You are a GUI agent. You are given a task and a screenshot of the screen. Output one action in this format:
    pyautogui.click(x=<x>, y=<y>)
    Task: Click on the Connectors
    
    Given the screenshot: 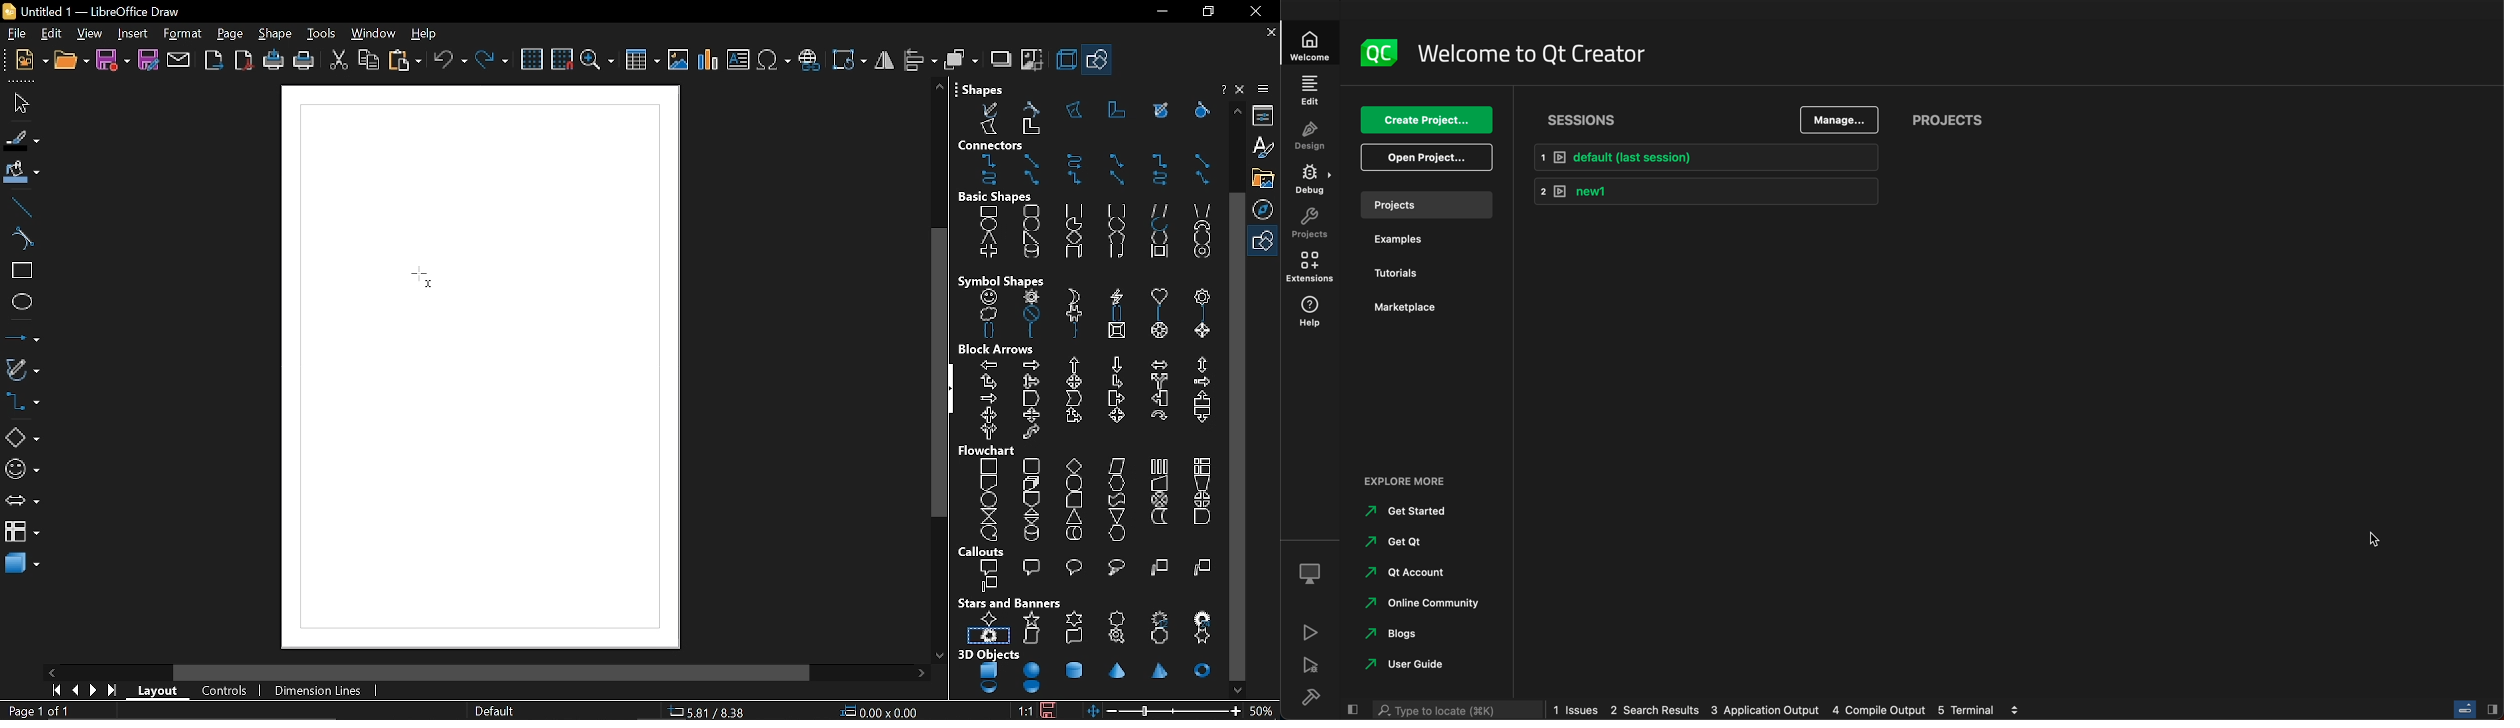 What is the action you would take?
    pyautogui.click(x=1087, y=163)
    